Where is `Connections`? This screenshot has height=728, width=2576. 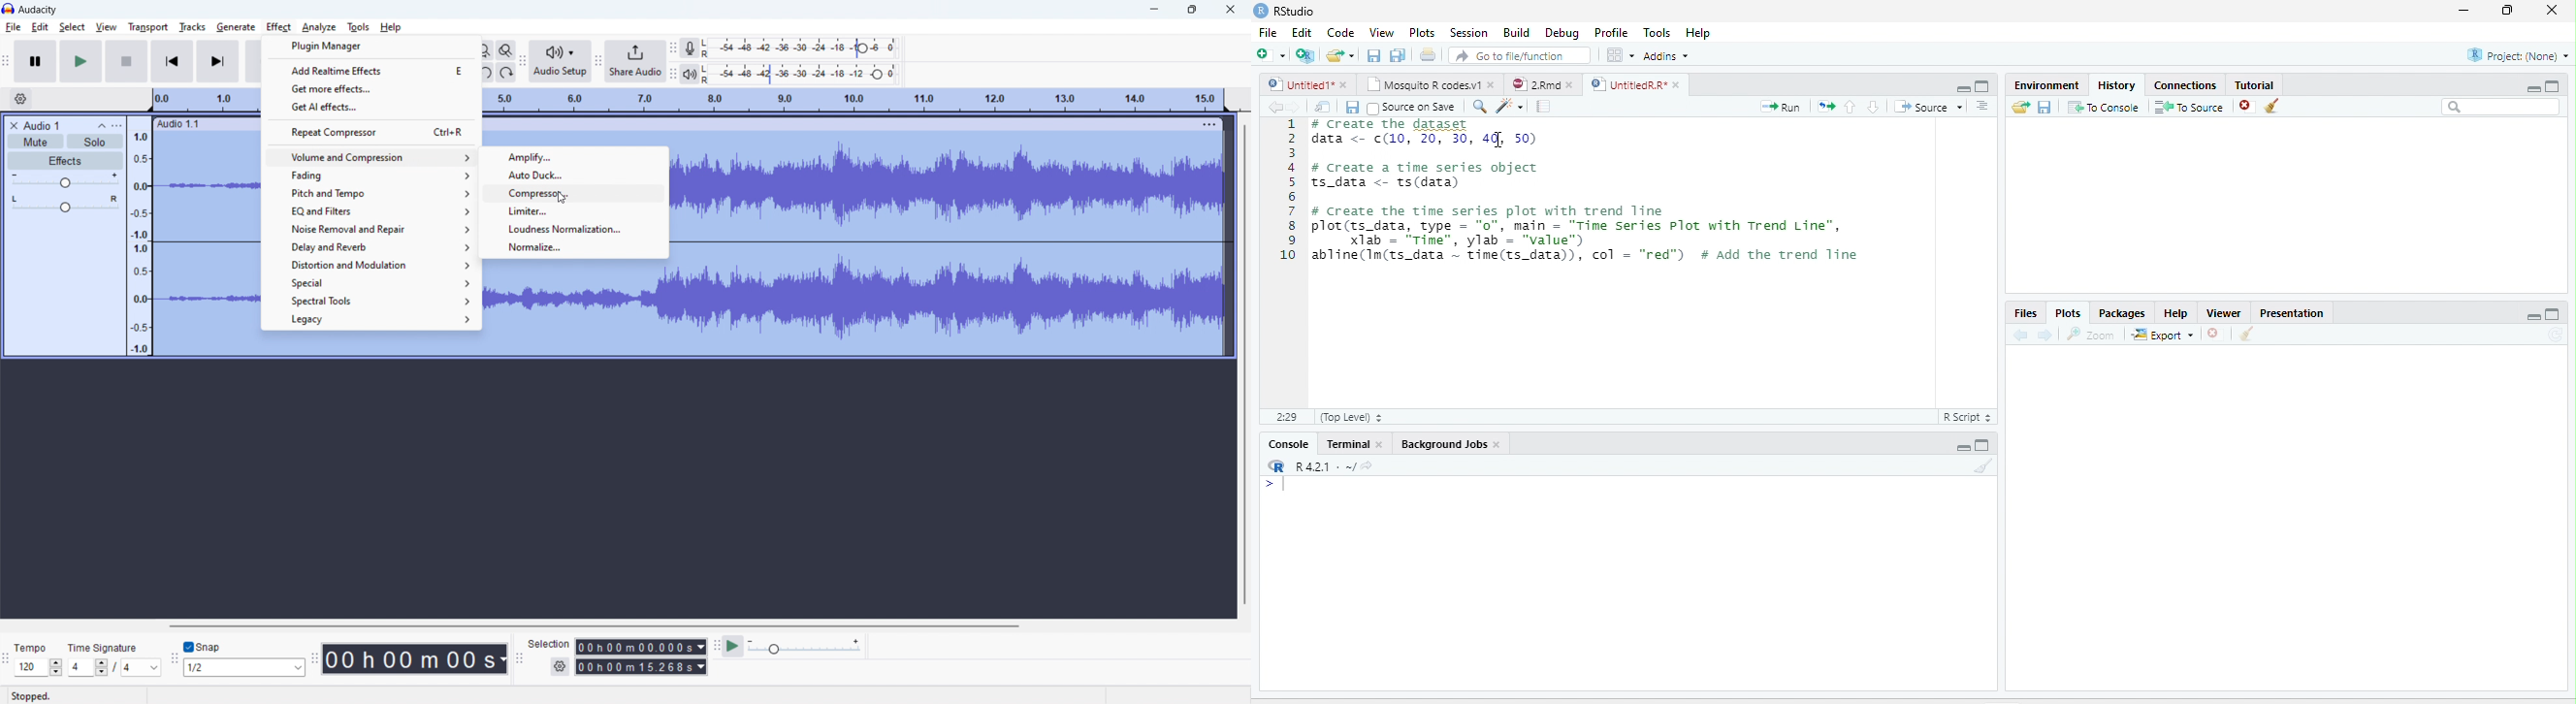 Connections is located at coordinates (2186, 83).